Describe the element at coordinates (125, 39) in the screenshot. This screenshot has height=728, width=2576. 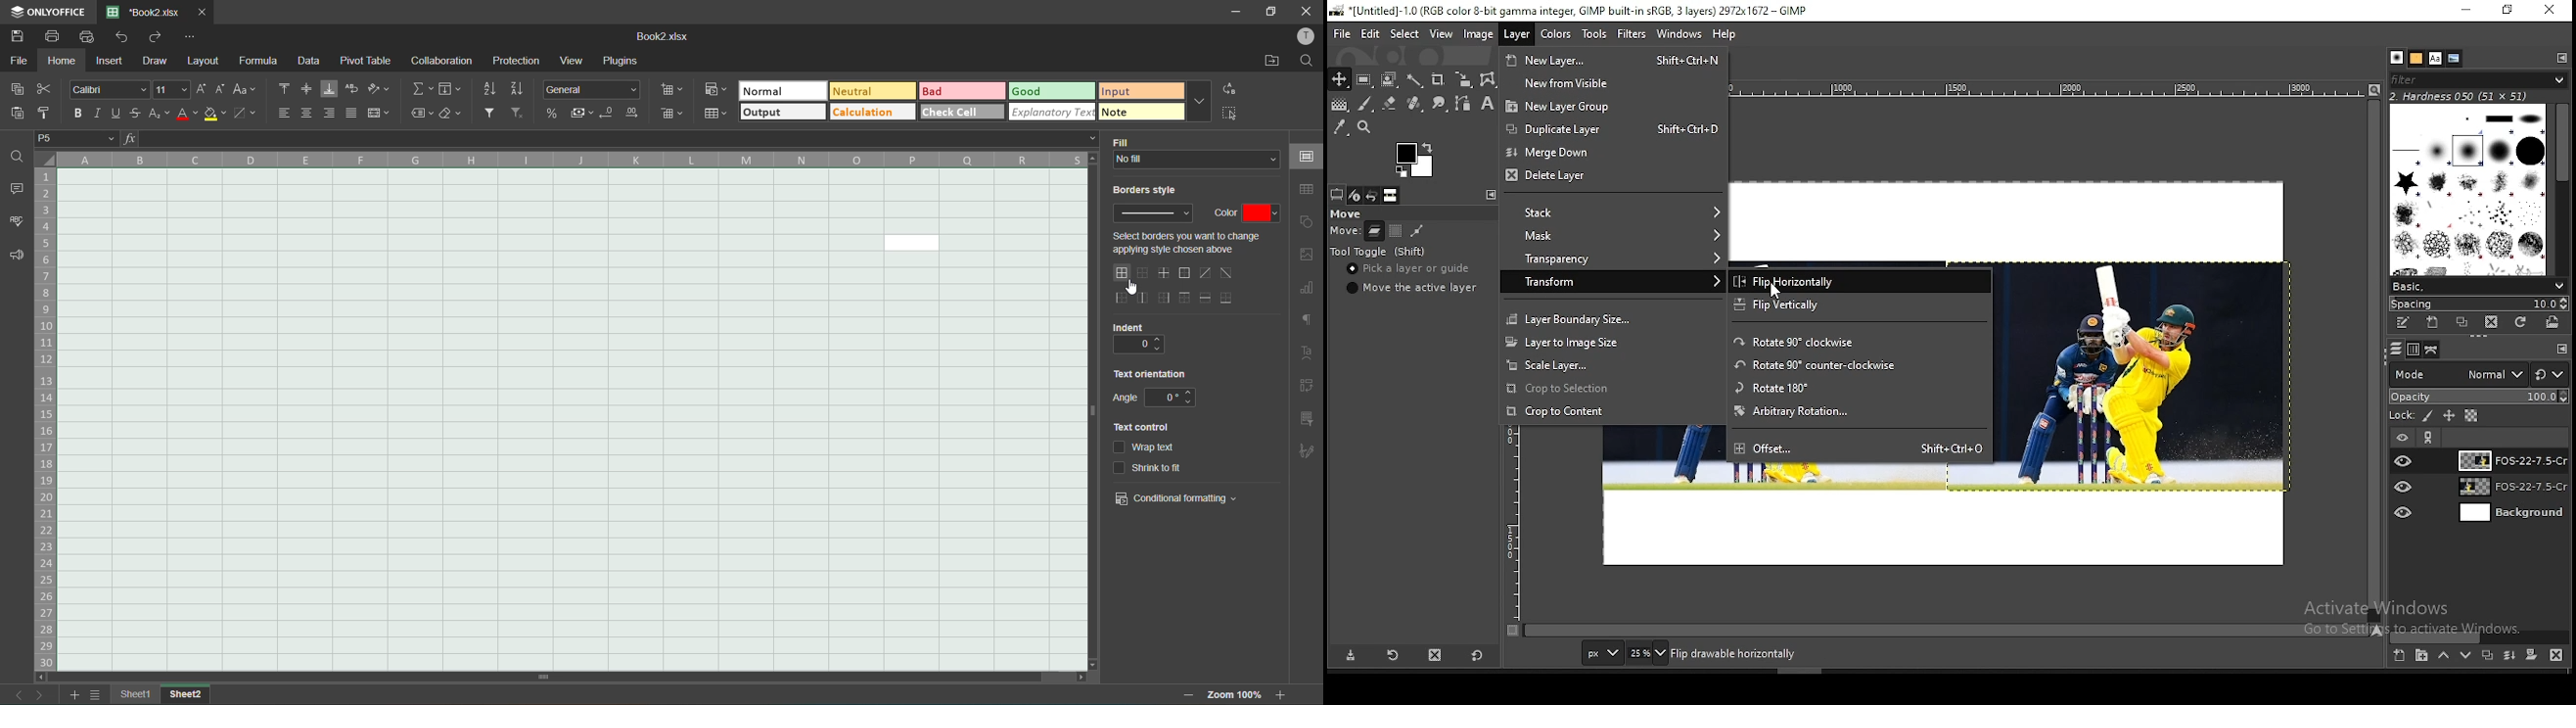
I see `undo` at that location.